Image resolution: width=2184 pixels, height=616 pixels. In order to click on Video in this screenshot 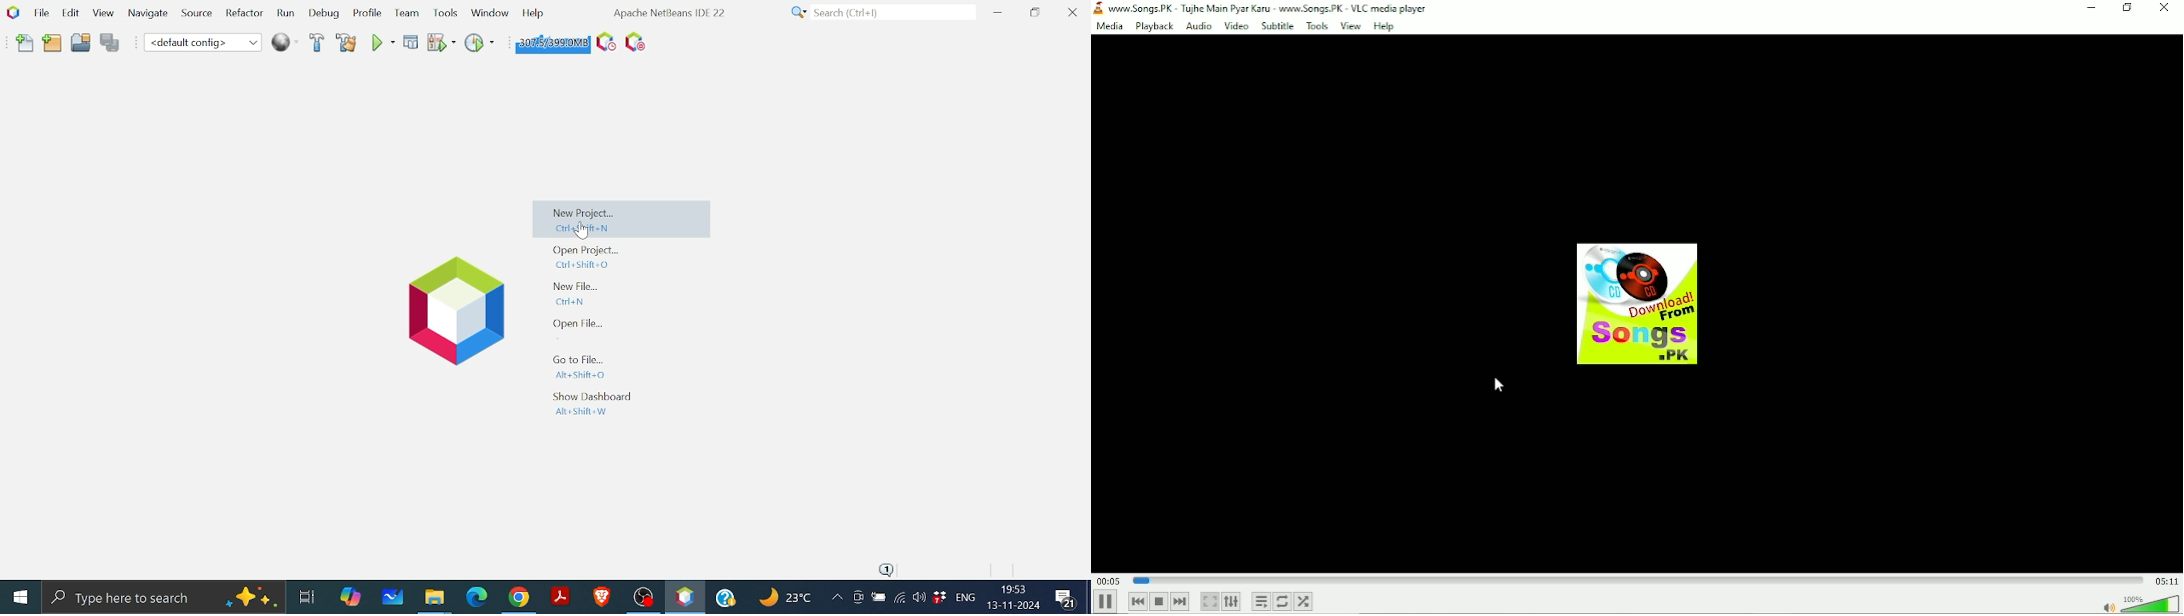, I will do `click(1234, 27)`.